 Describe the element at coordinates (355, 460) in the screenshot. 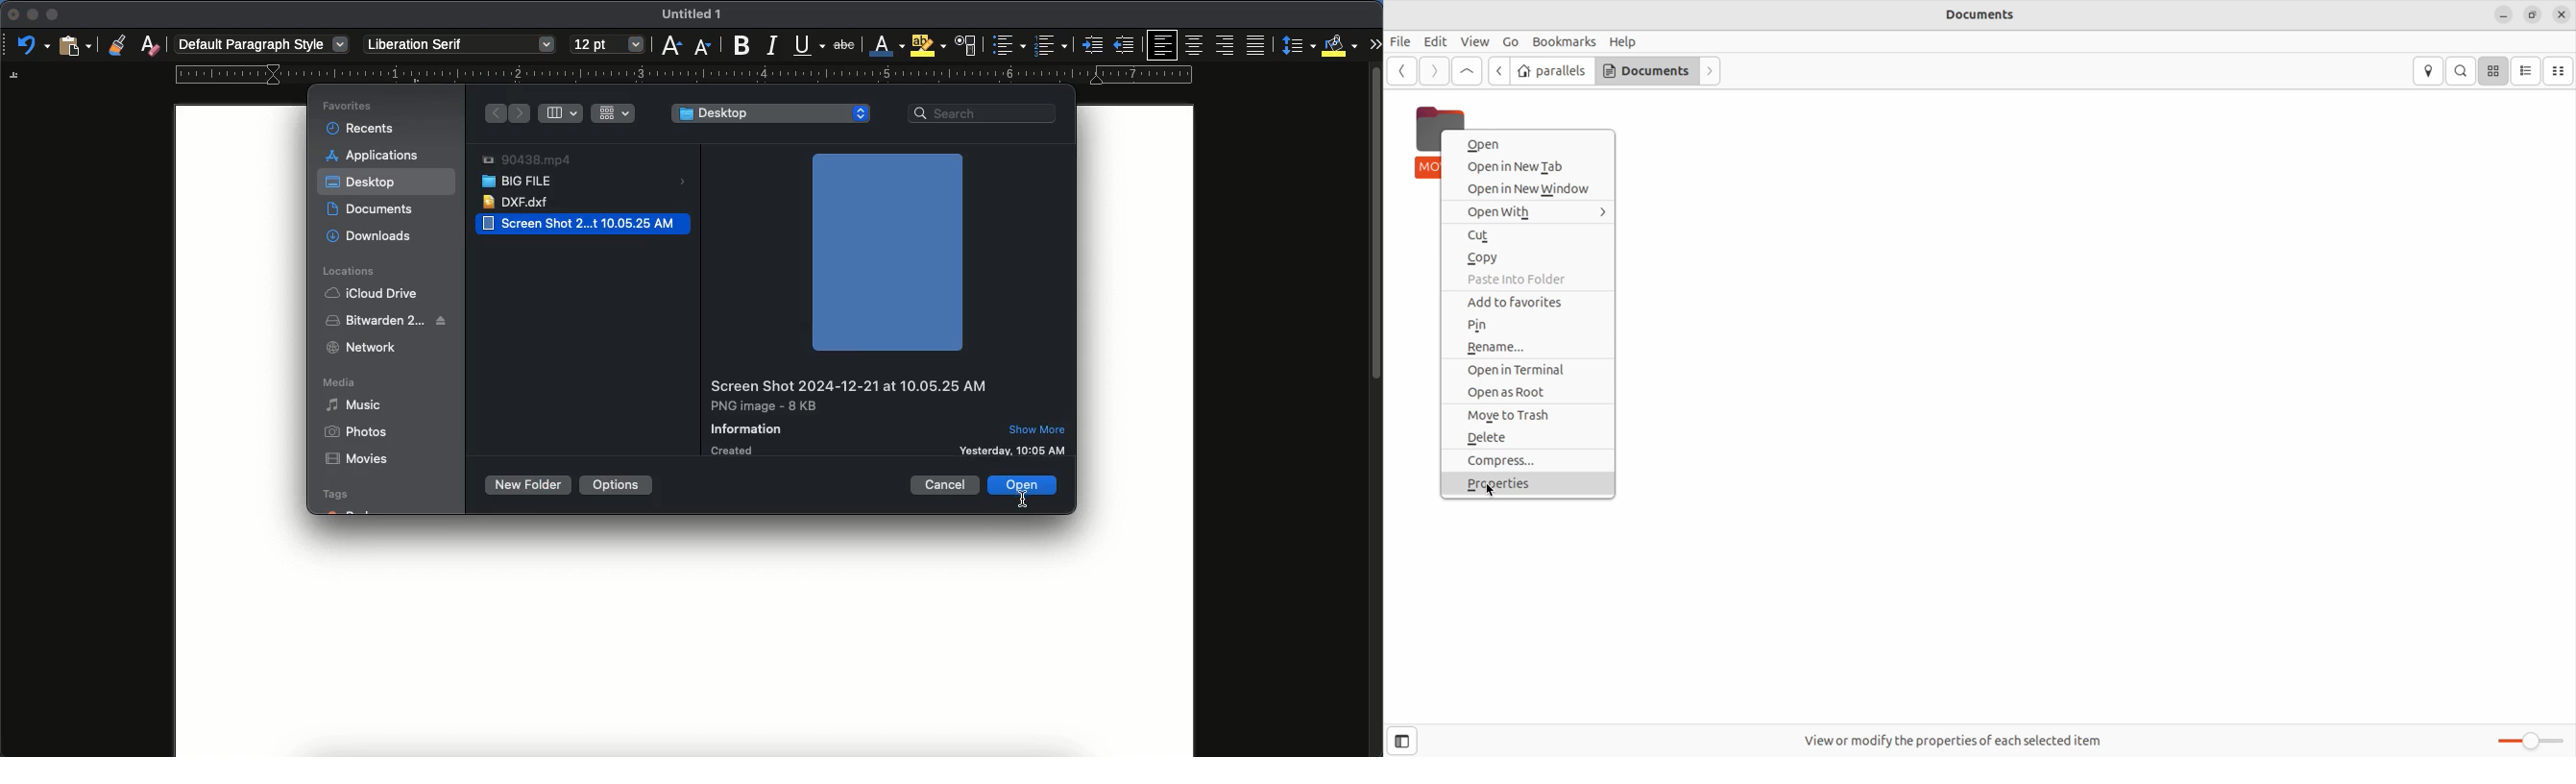

I see `movies` at that location.